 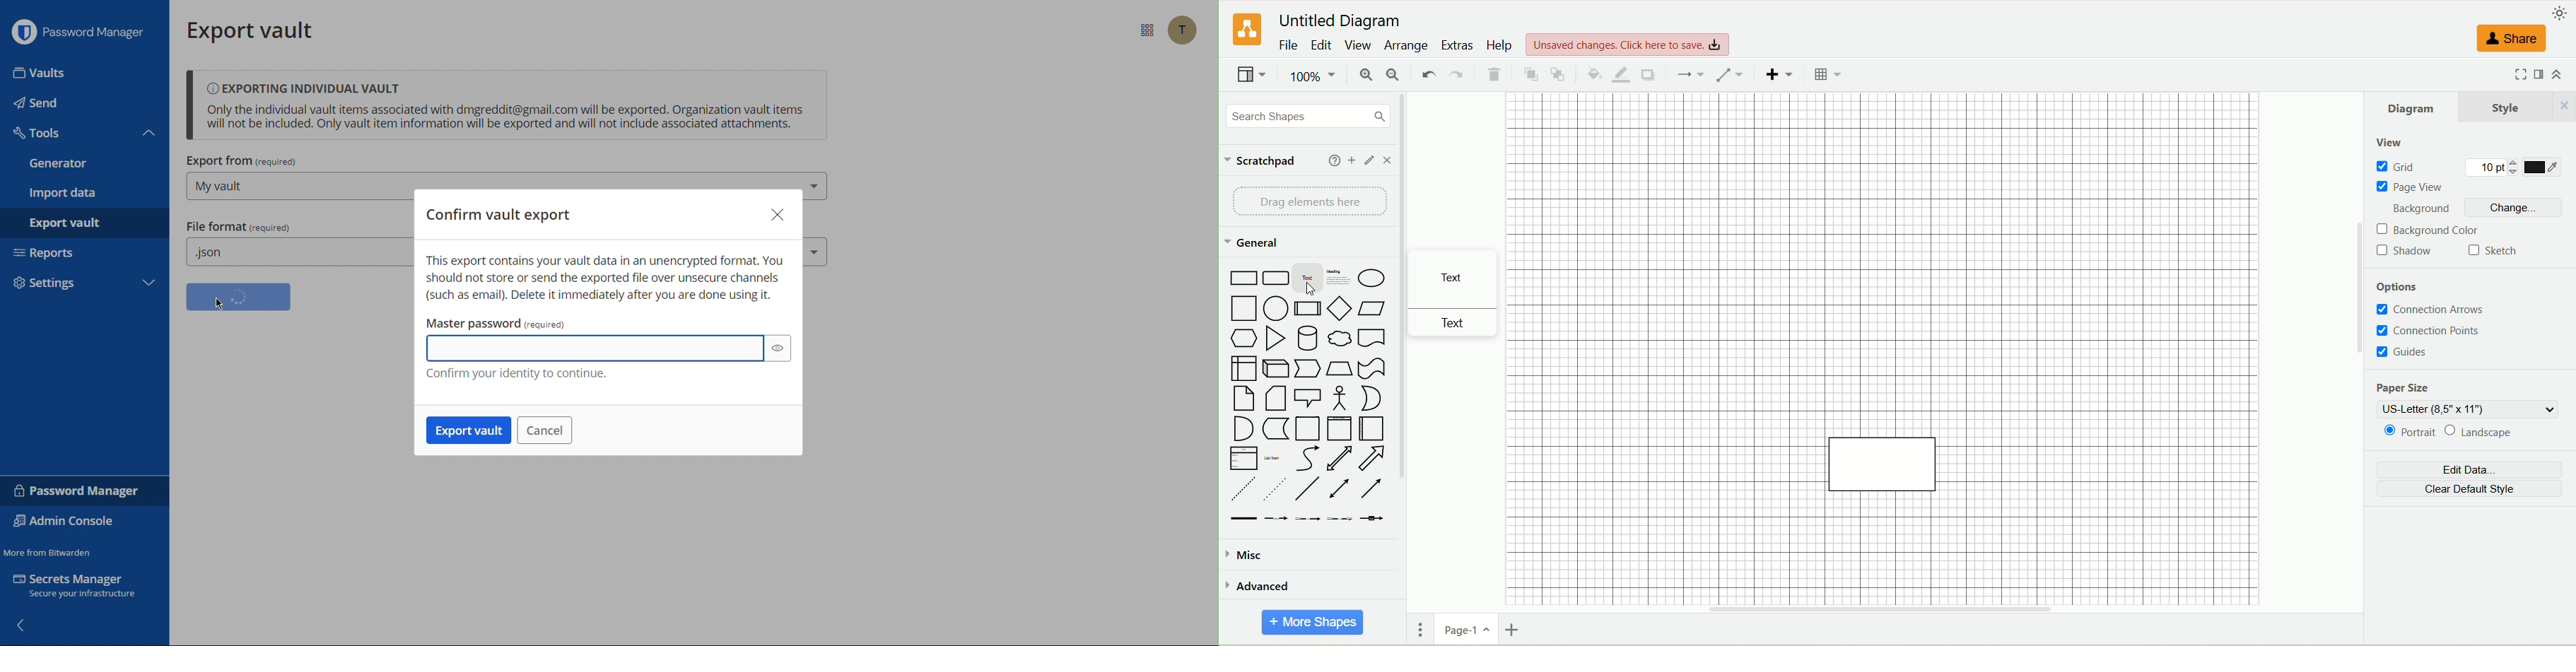 I want to click on Send, so click(x=40, y=106).